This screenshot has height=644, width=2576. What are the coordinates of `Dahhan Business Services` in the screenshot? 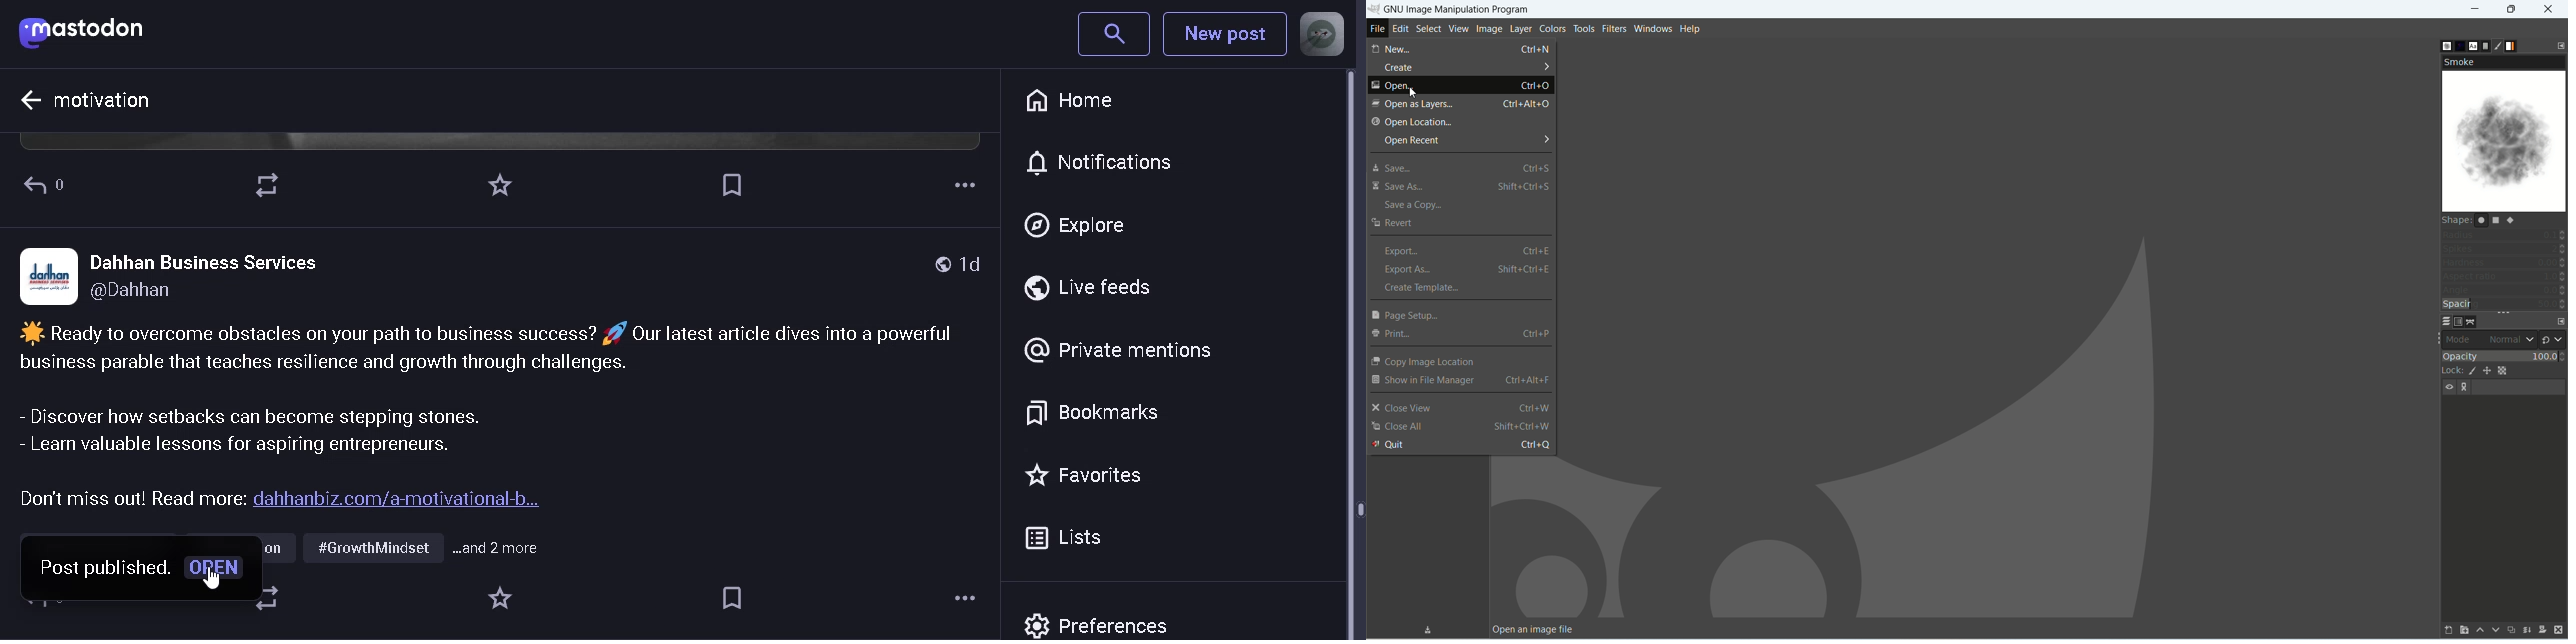 It's located at (204, 261).